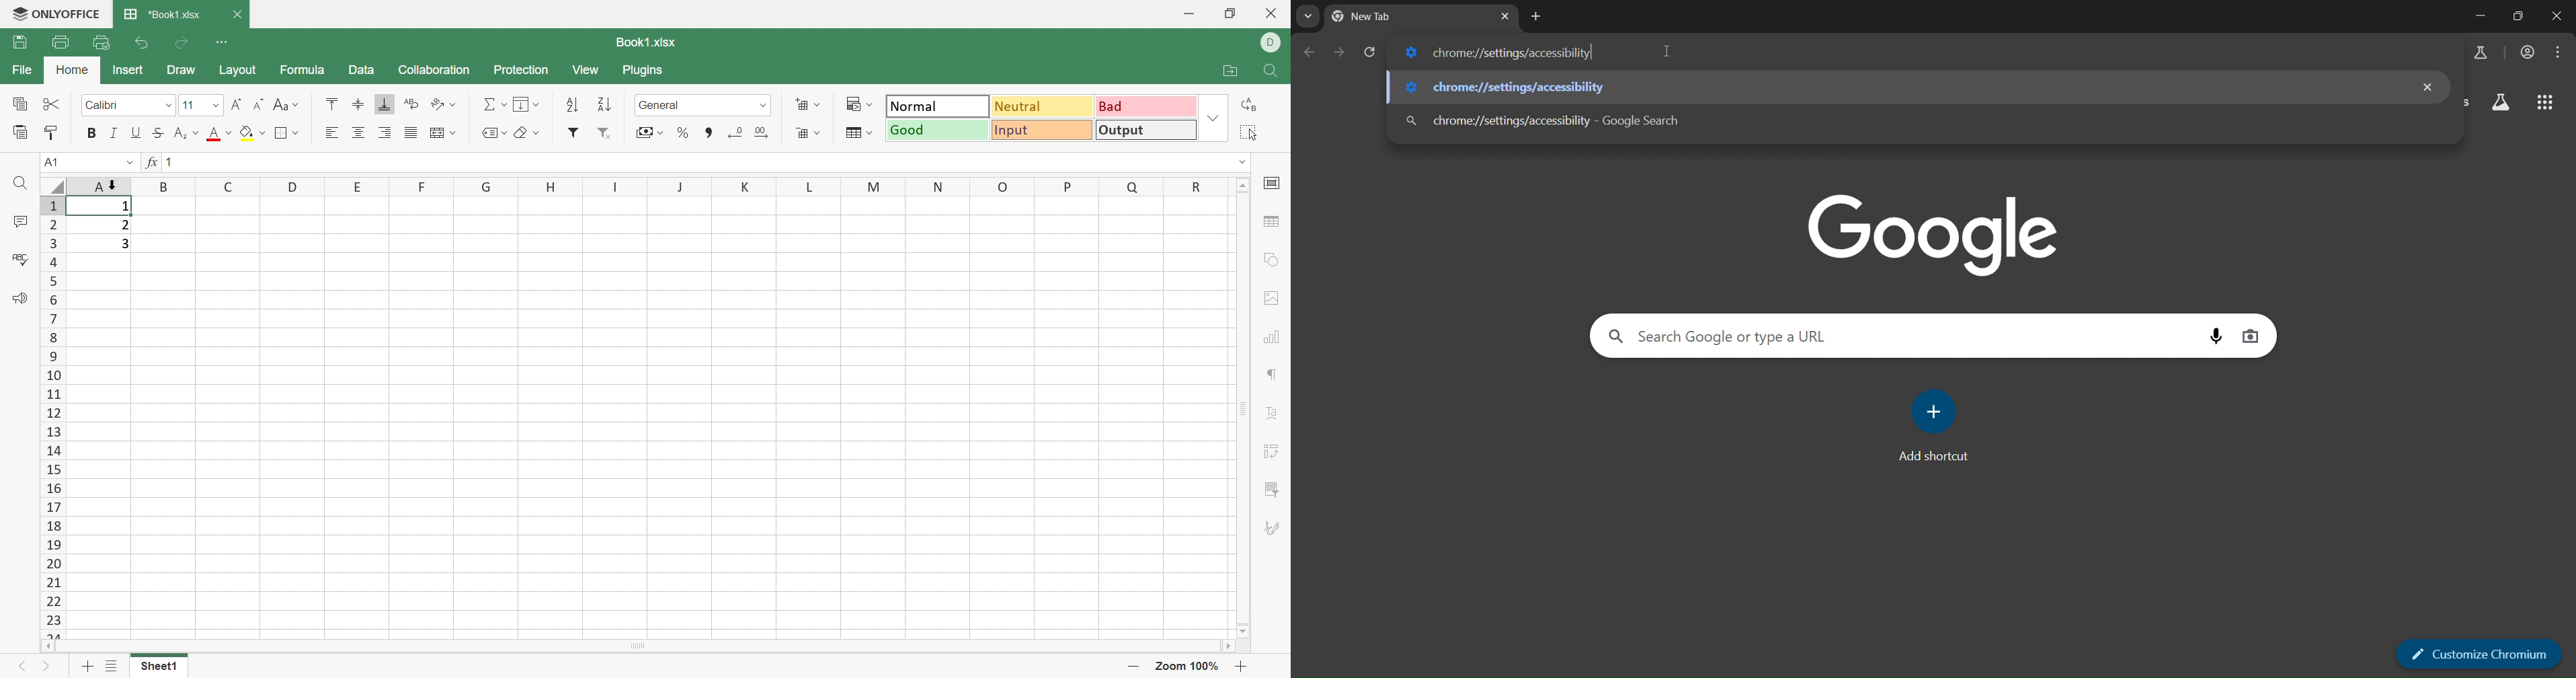 Image resolution: width=2576 pixels, height=700 pixels. What do you see at coordinates (1505, 18) in the screenshot?
I see `close tab` at bounding box center [1505, 18].